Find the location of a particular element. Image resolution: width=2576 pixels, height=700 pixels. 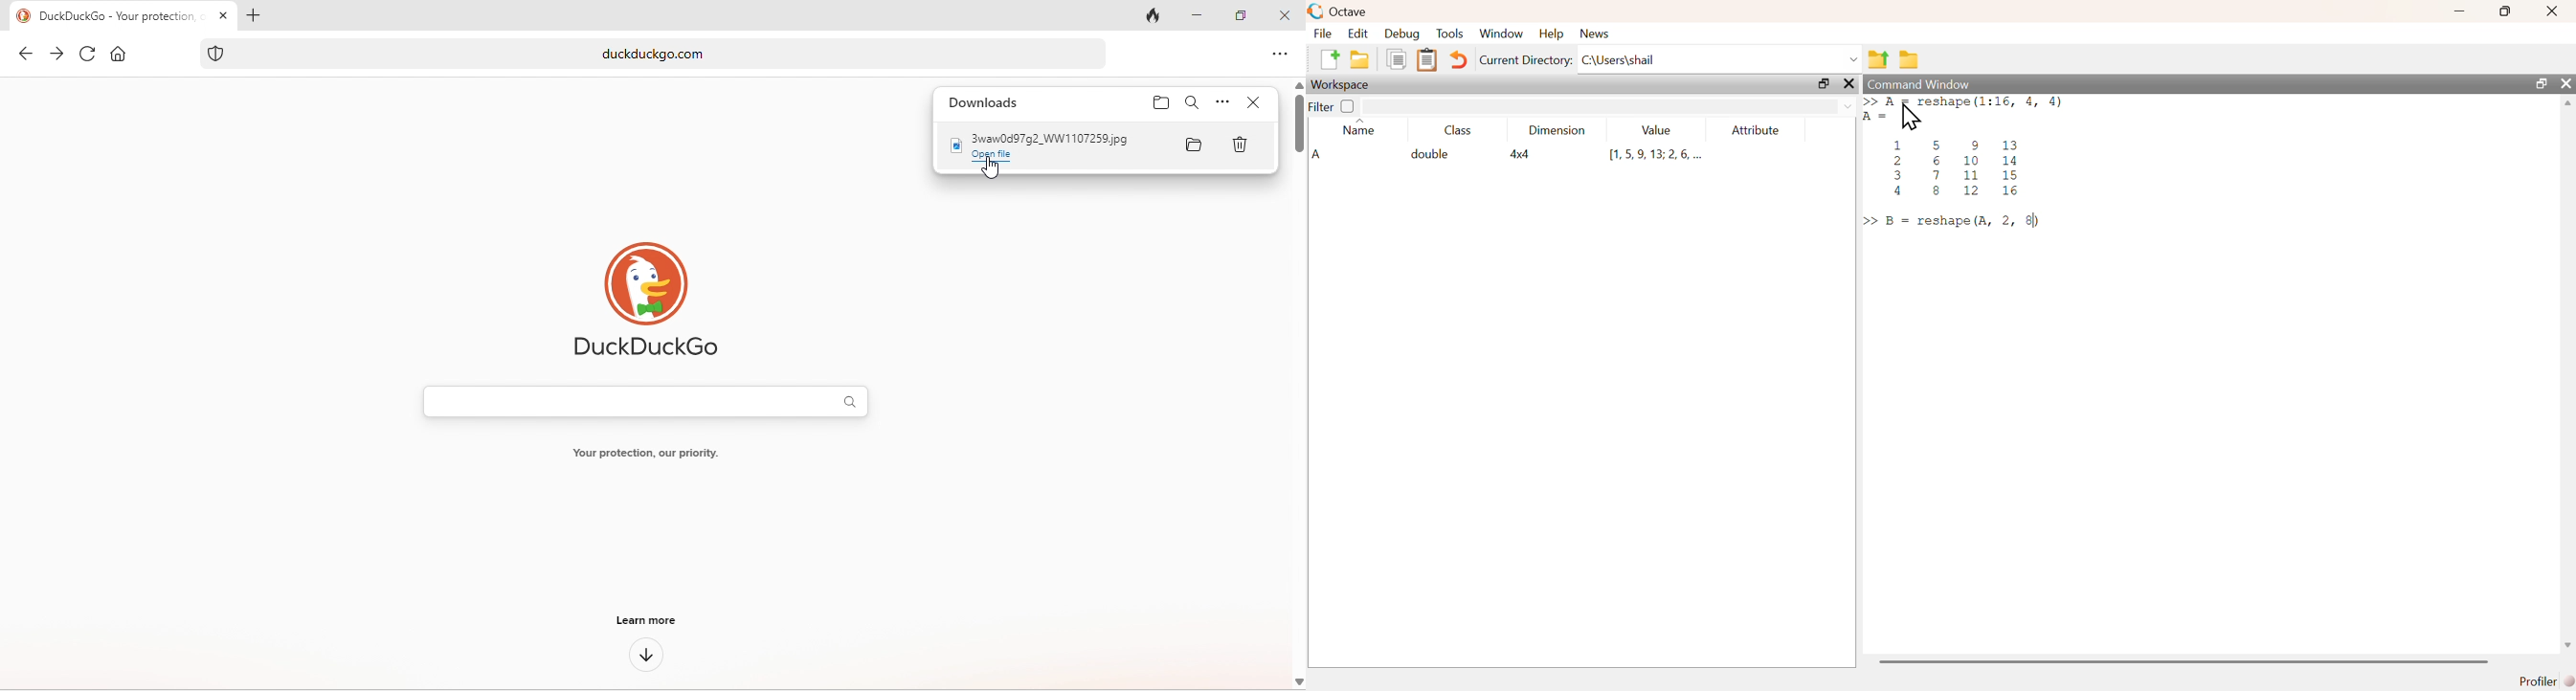

command window is located at coordinates (1919, 82).